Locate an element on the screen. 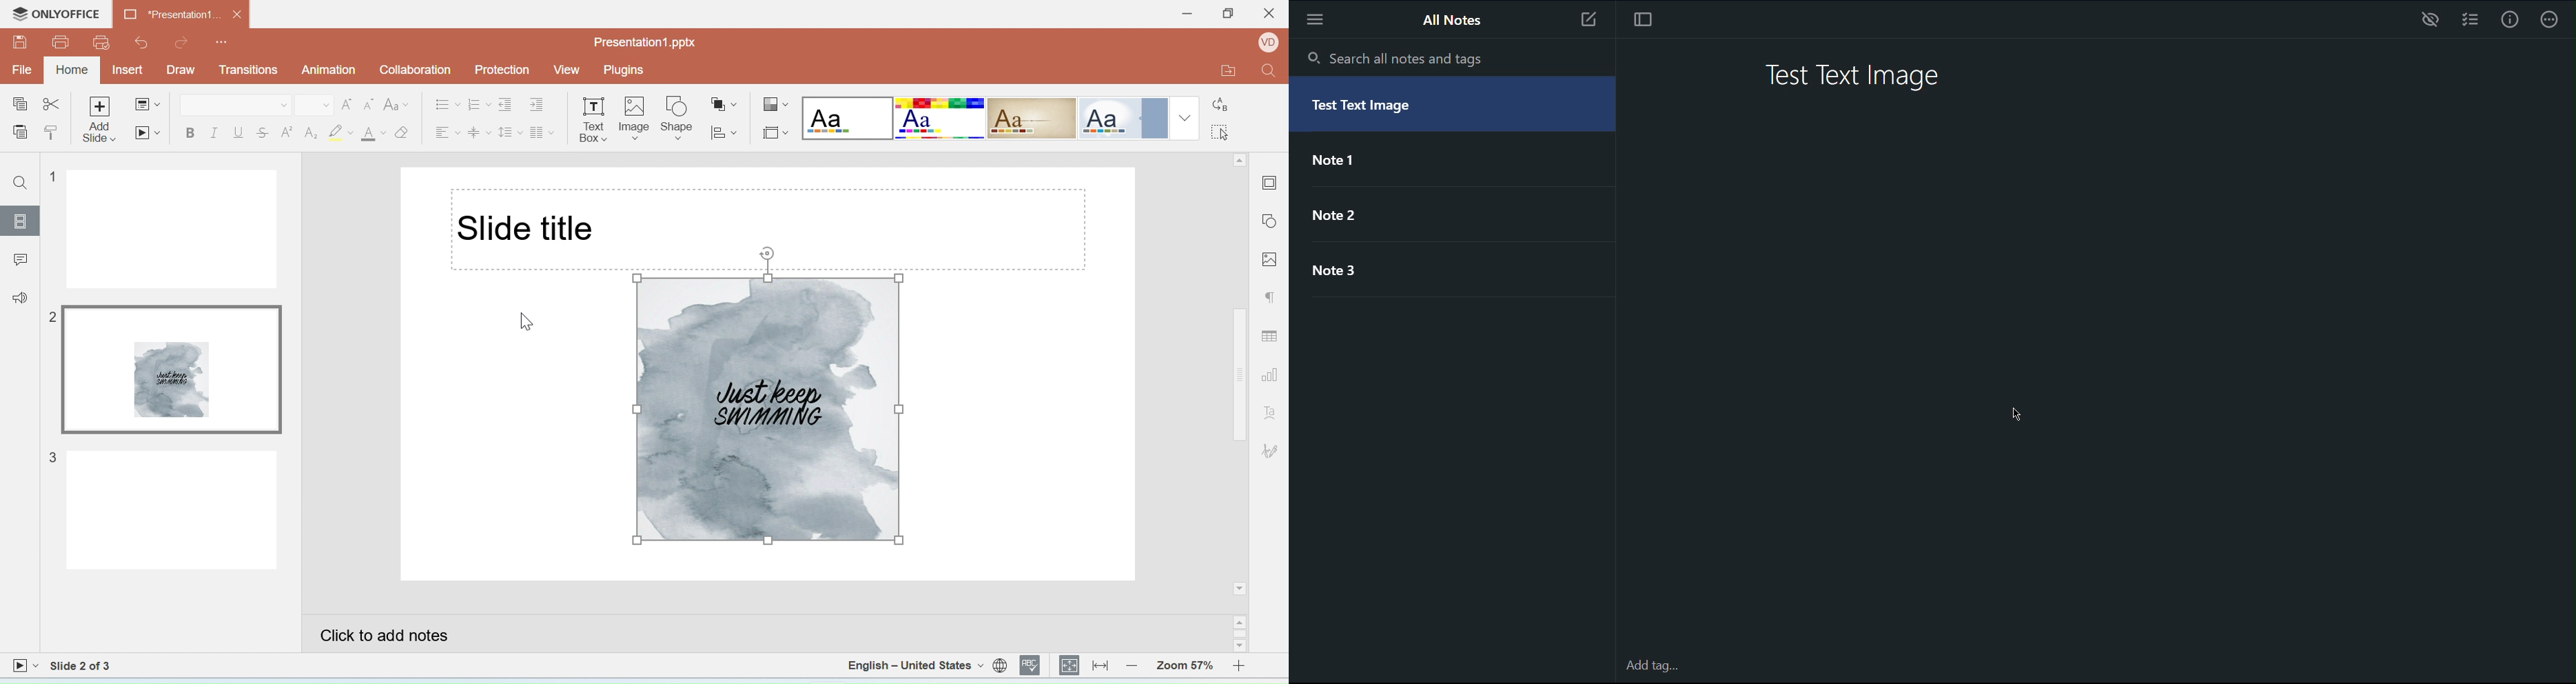 The image size is (2576, 700). Start slideshow is located at coordinates (25, 667).